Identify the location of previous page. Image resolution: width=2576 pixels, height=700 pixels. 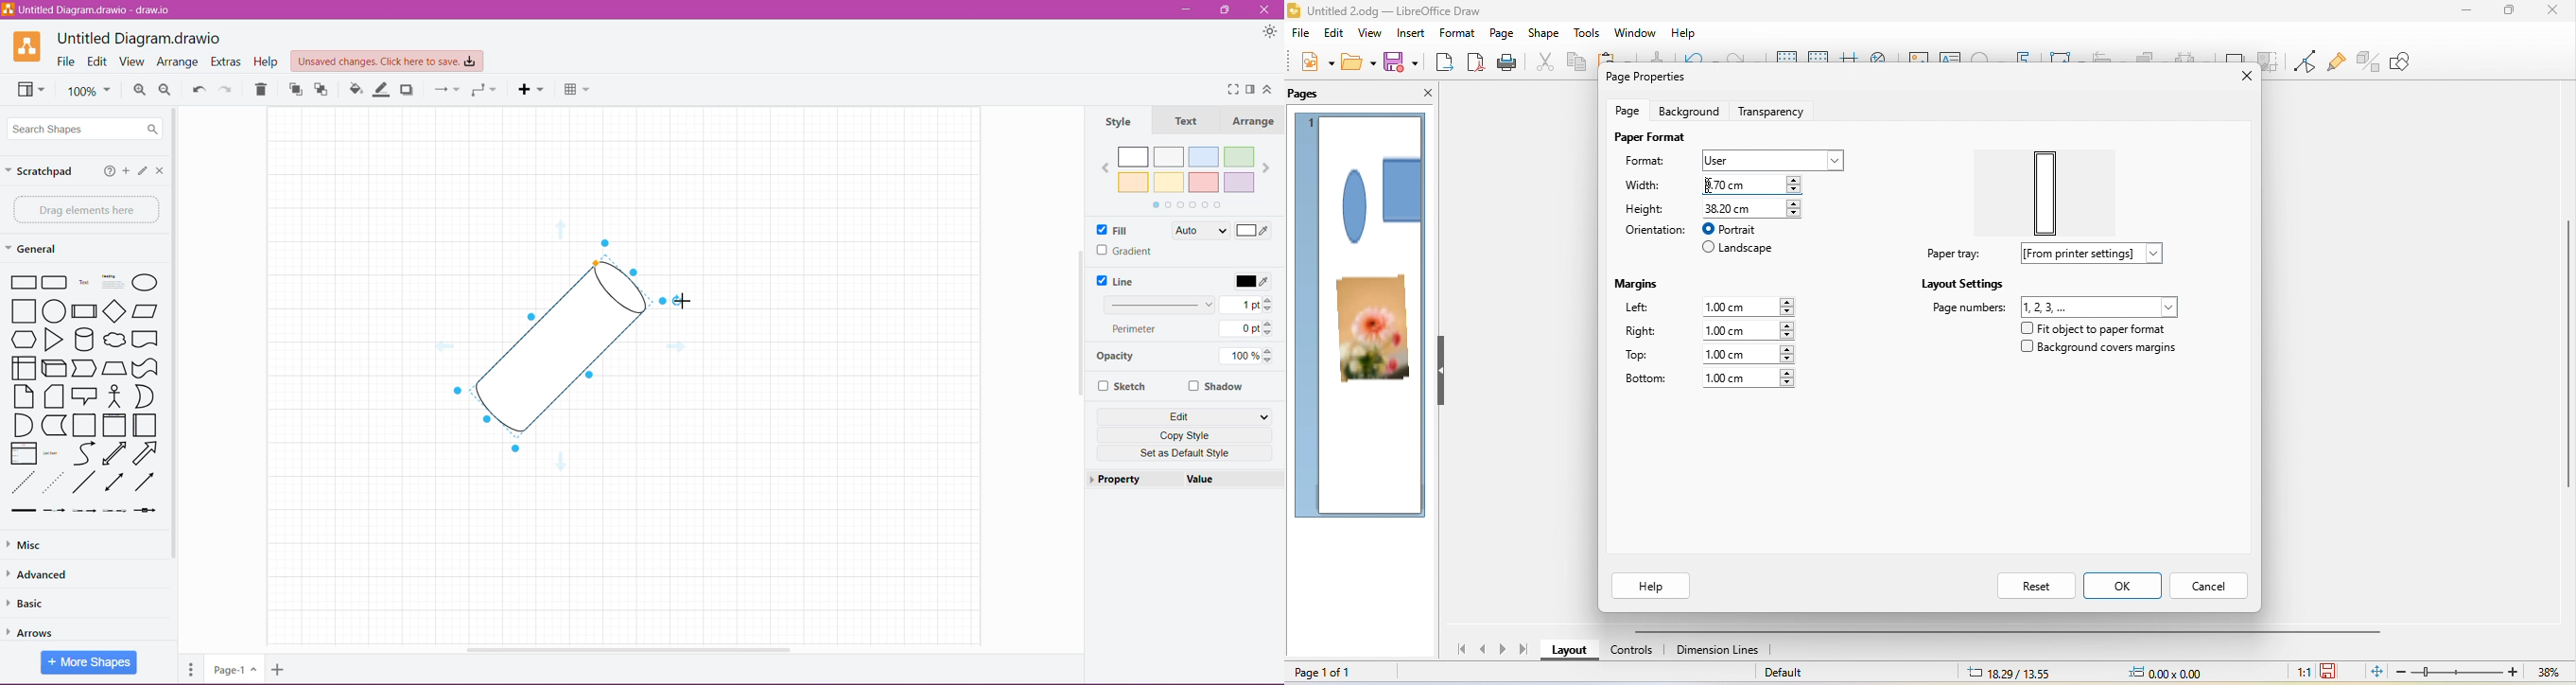
(1487, 652).